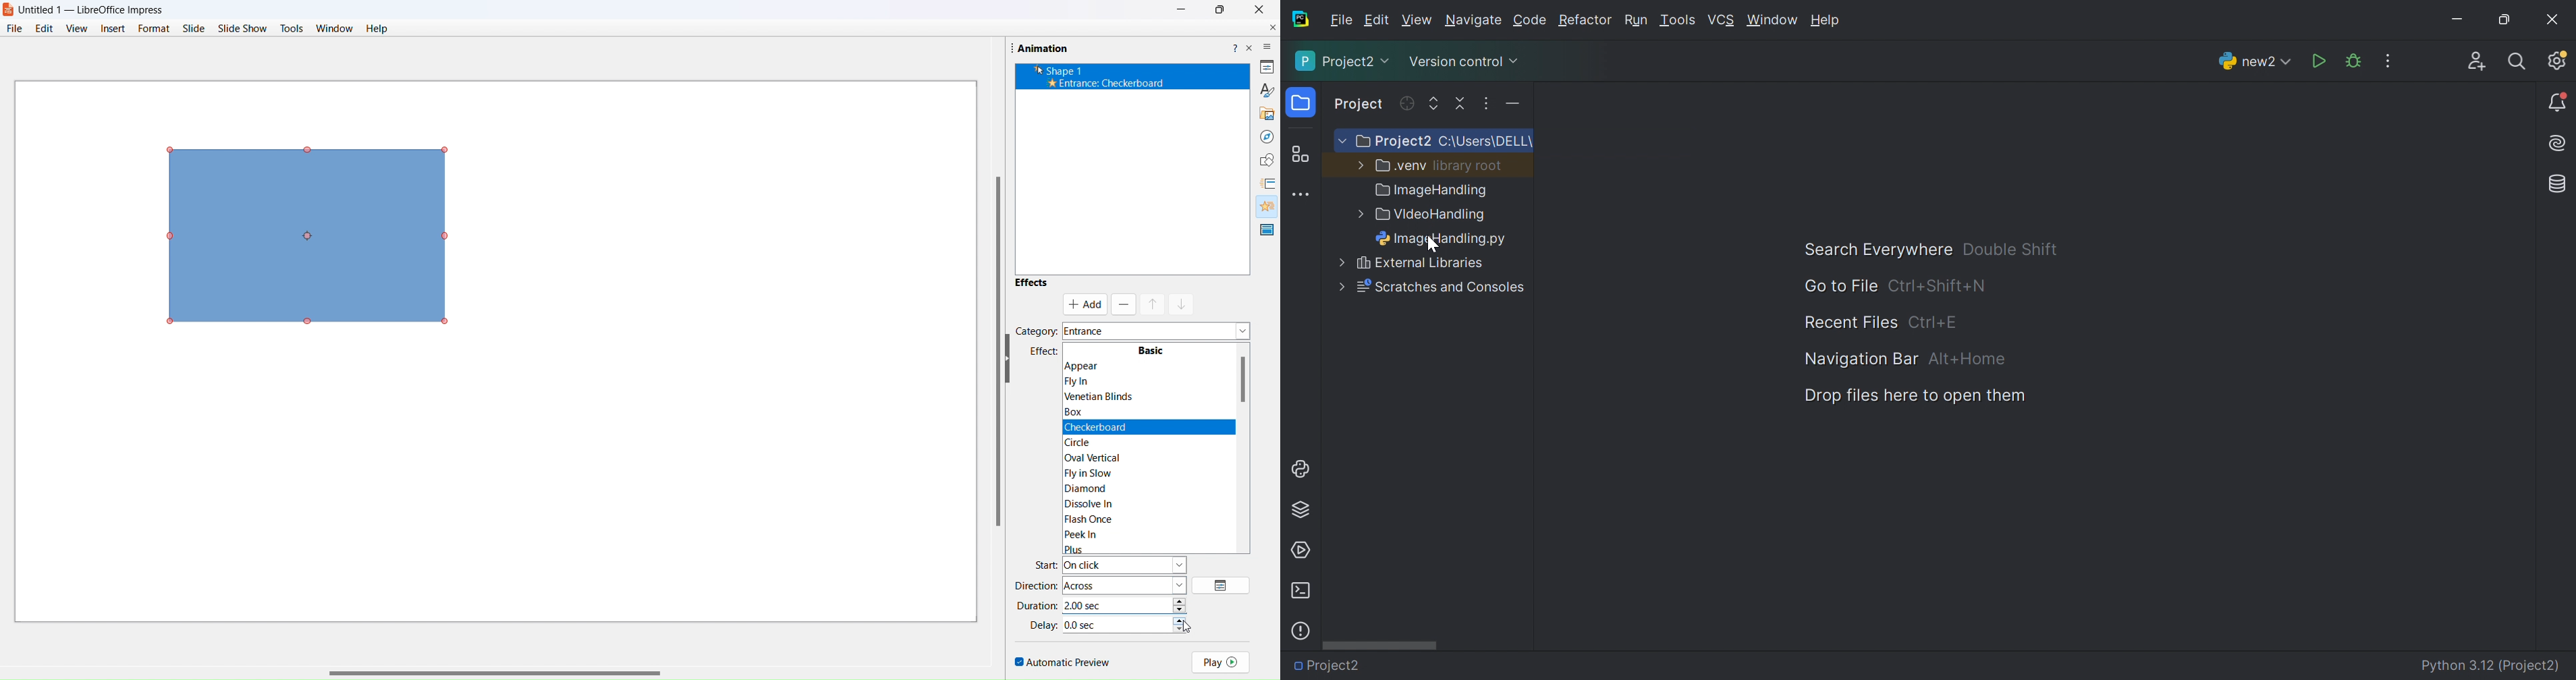 The image size is (2576, 700). Describe the element at coordinates (1722, 20) in the screenshot. I see `VCS` at that location.